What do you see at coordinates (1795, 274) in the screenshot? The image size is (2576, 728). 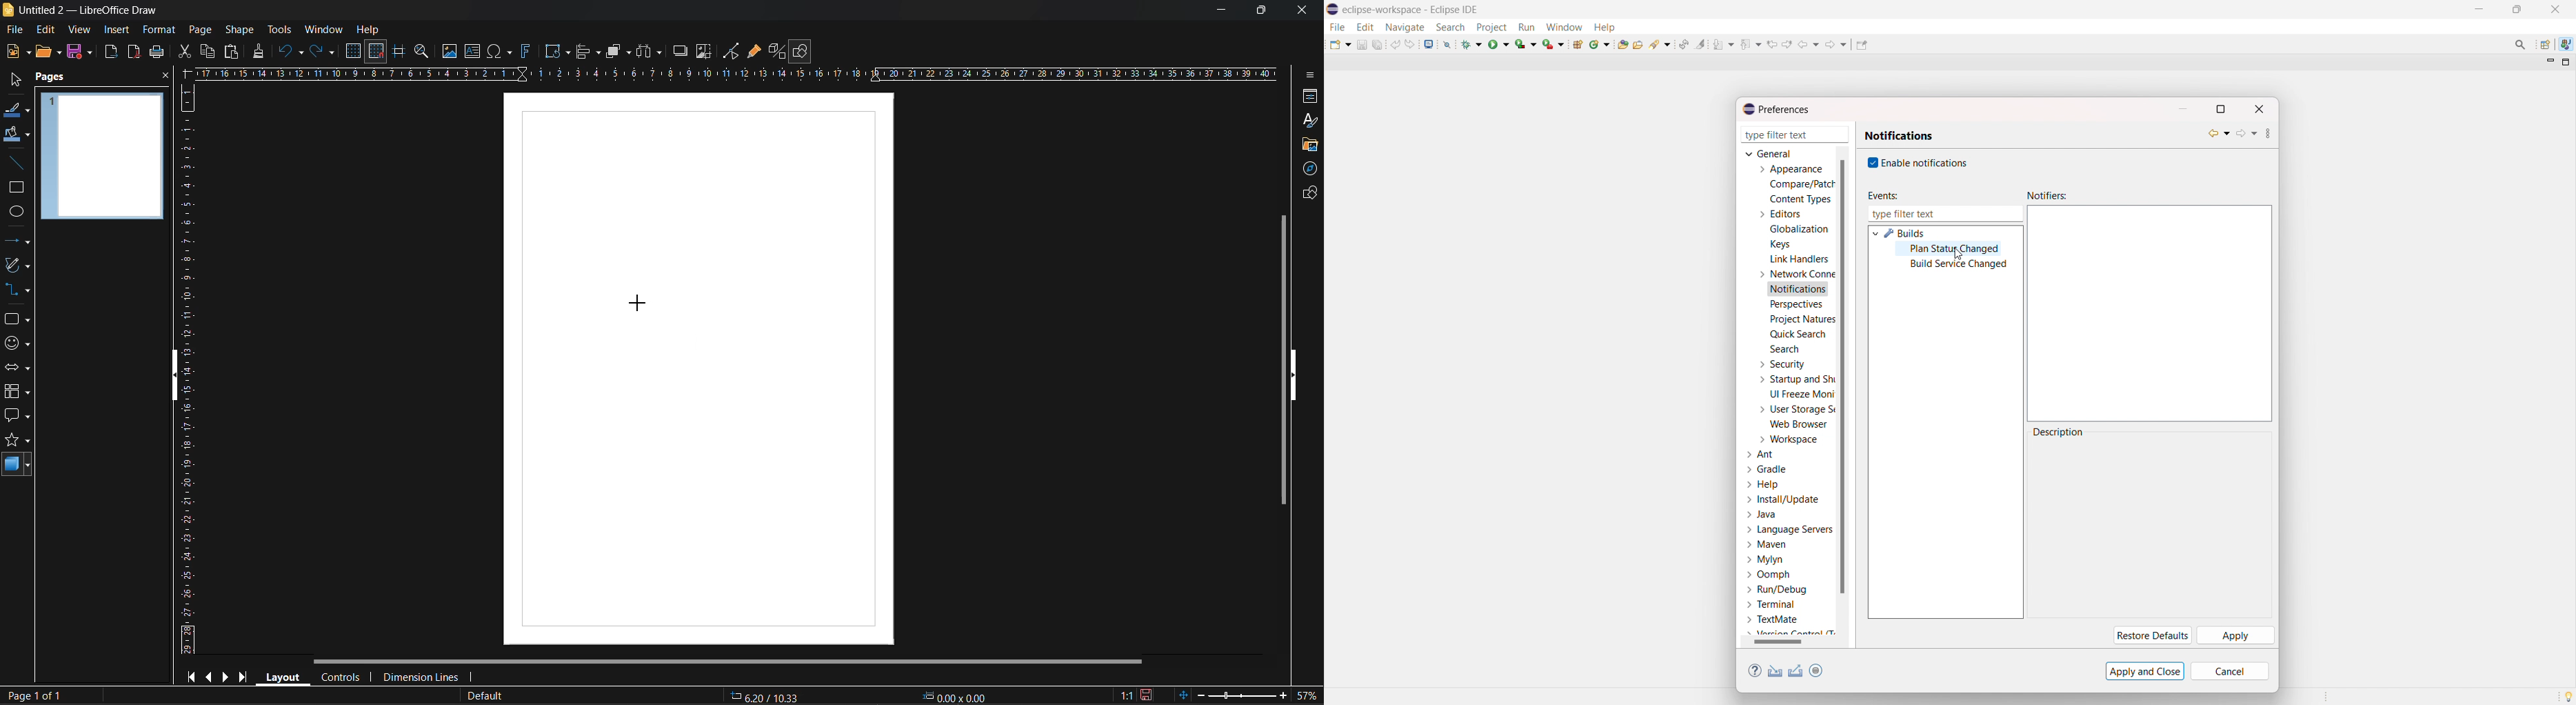 I see `network connections` at bounding box center [1795, 274].